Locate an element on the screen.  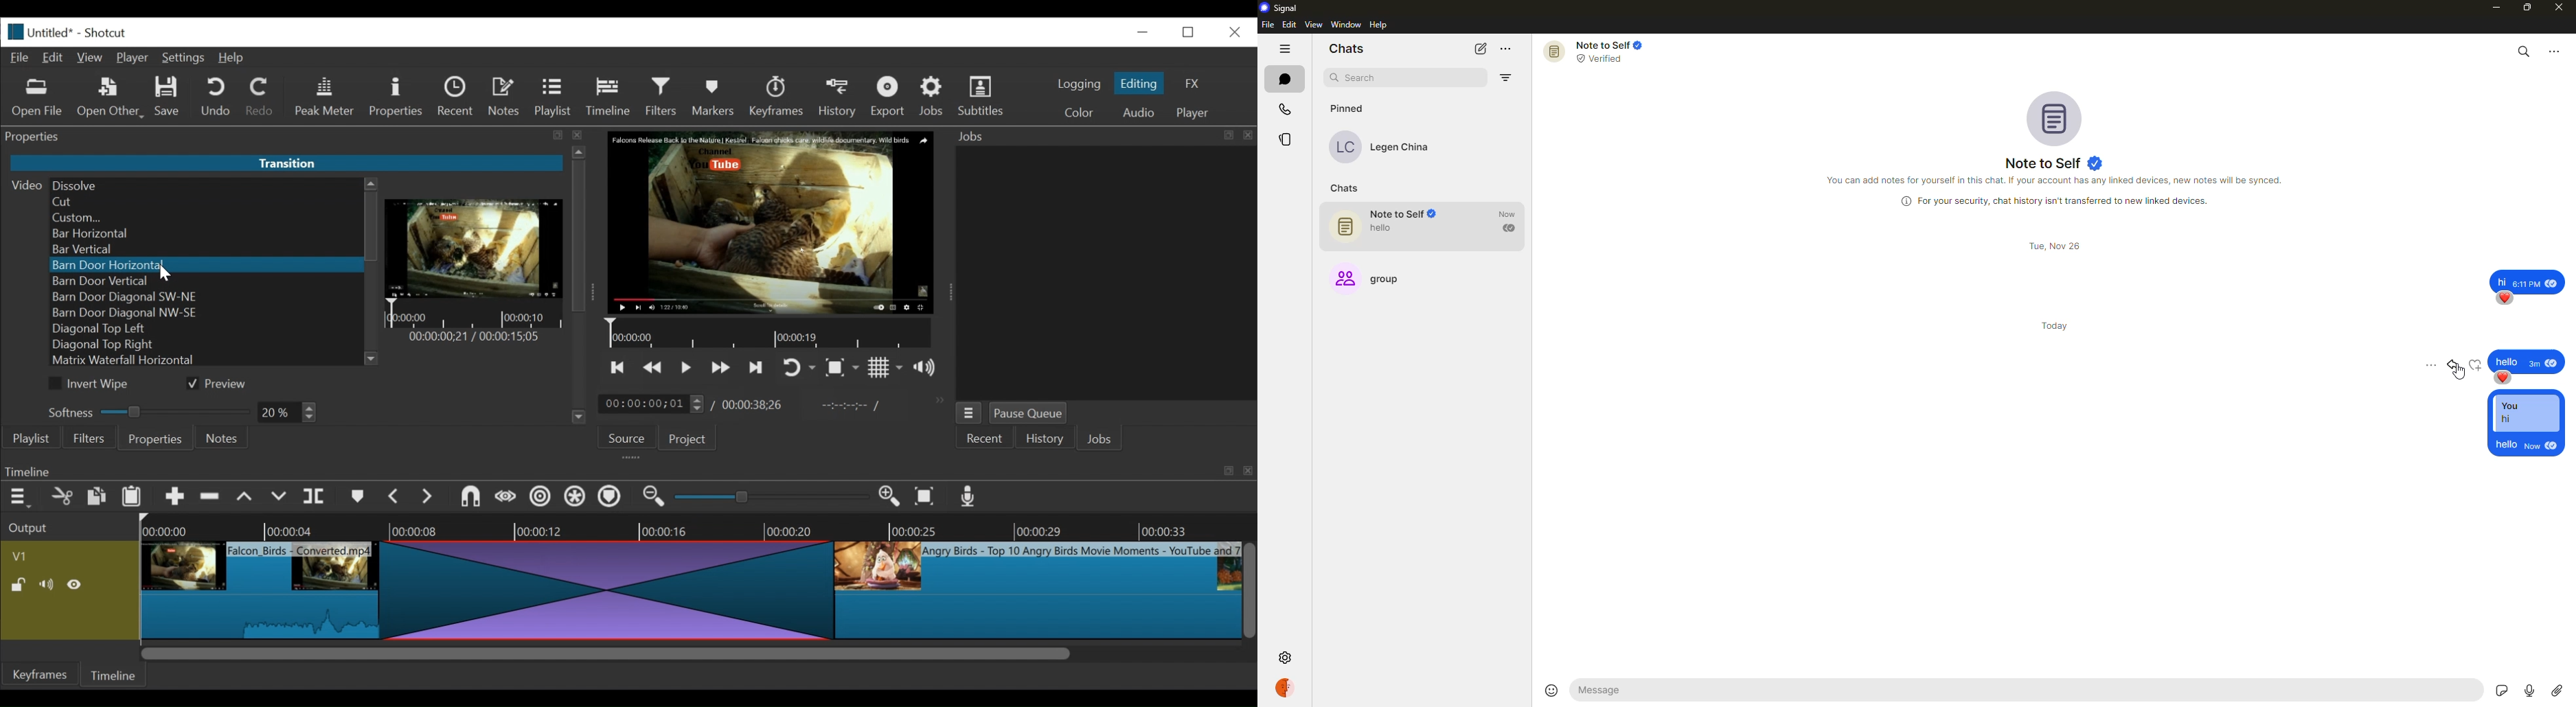
calls is located at coordinates (1287, 106).